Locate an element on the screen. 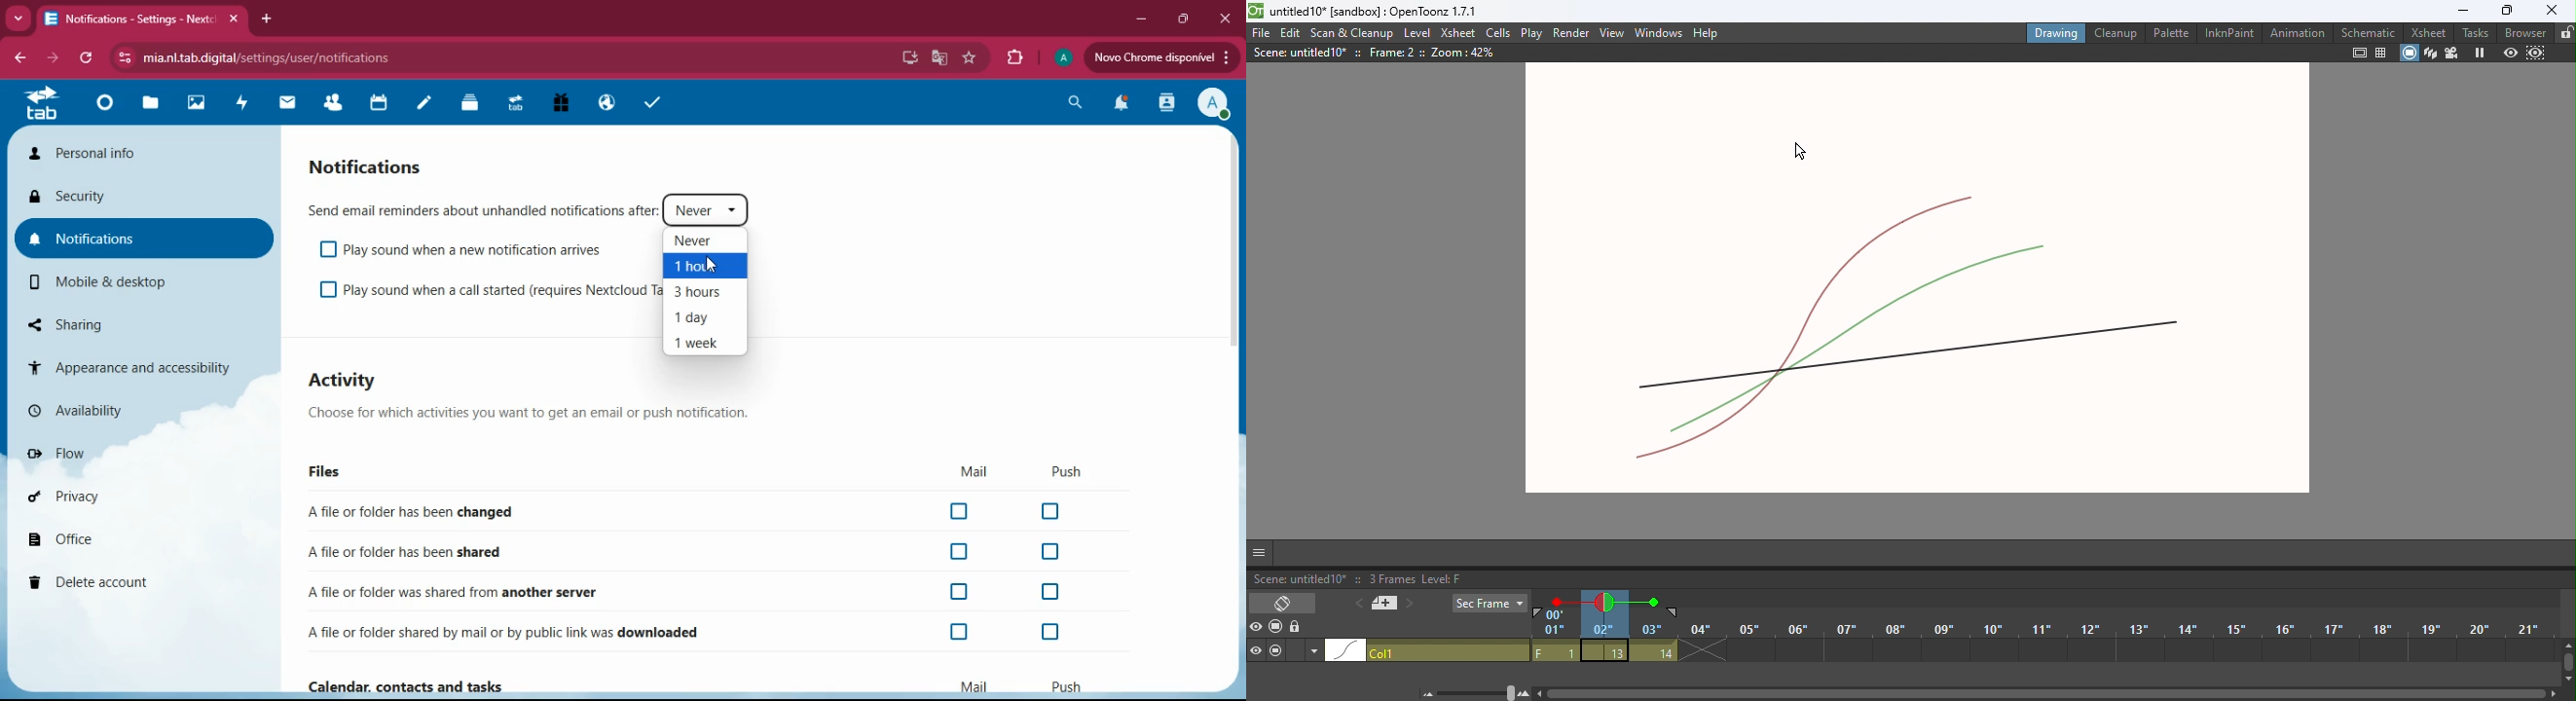 Image resolution: width=2576 pixels, height=728 pixels. favorite is located at coordinates (970, 59).